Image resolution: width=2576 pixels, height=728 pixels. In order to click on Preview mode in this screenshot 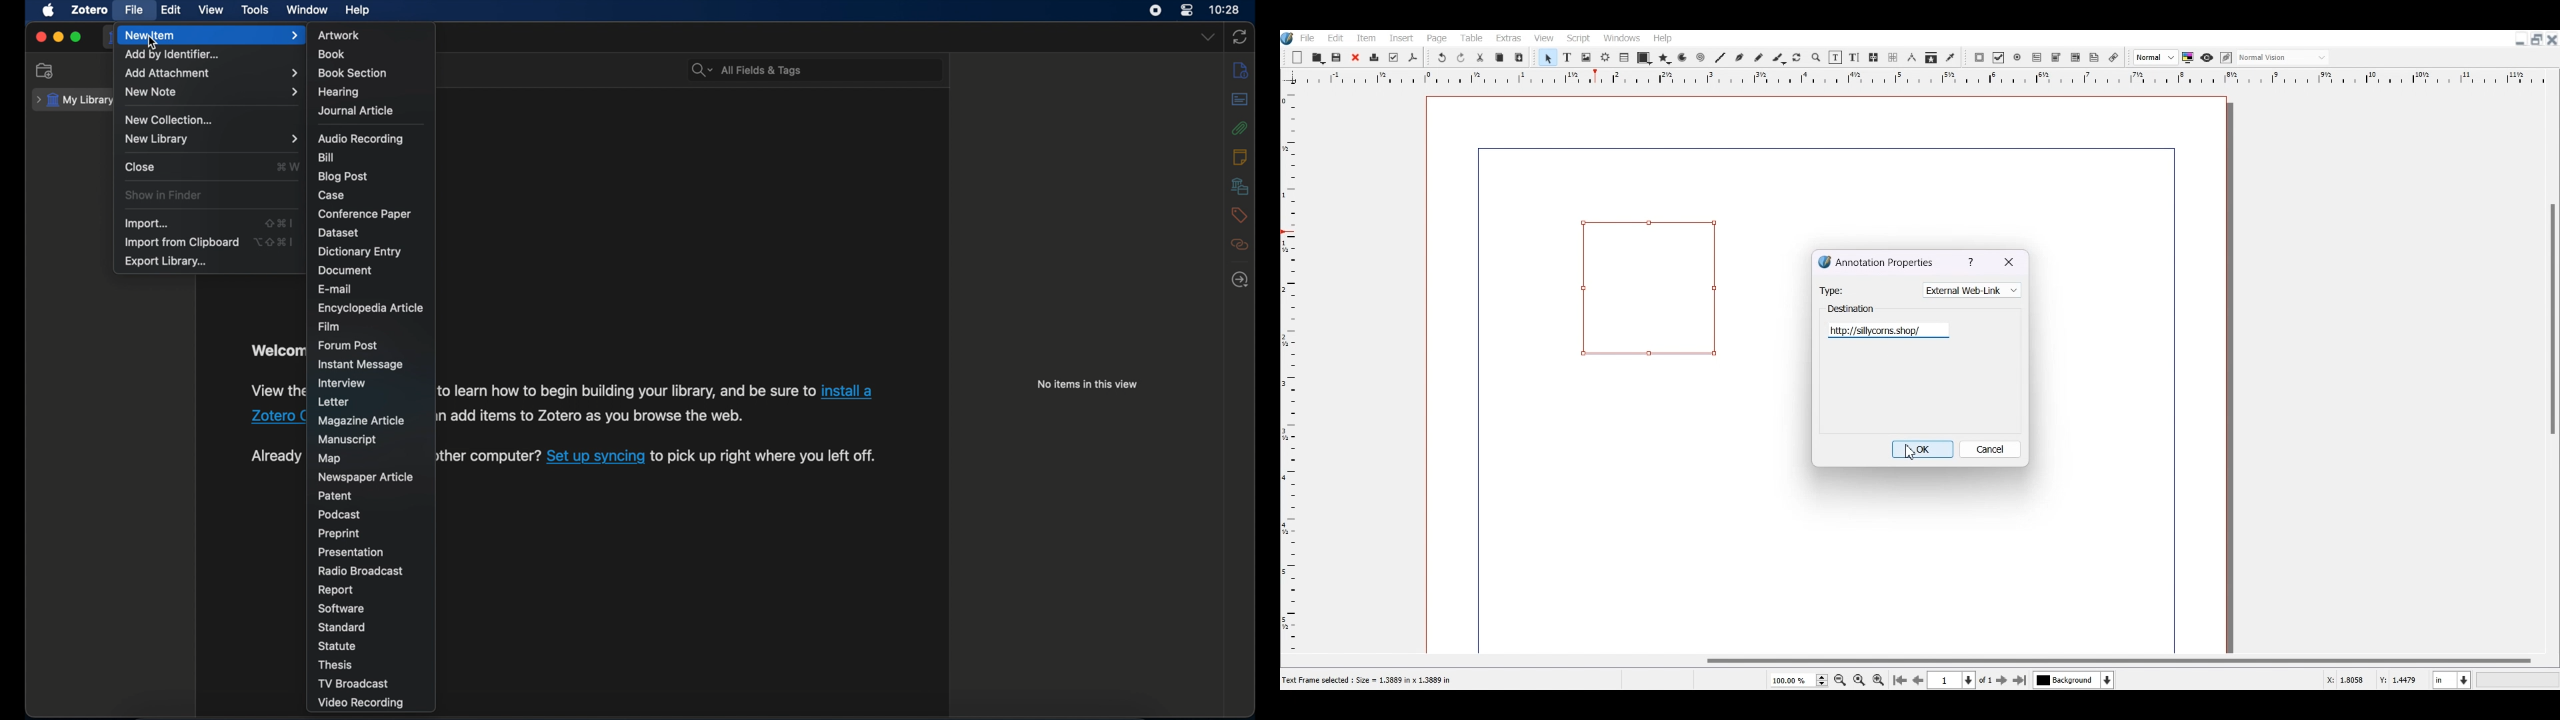, I will do `click(2206, 57)`.